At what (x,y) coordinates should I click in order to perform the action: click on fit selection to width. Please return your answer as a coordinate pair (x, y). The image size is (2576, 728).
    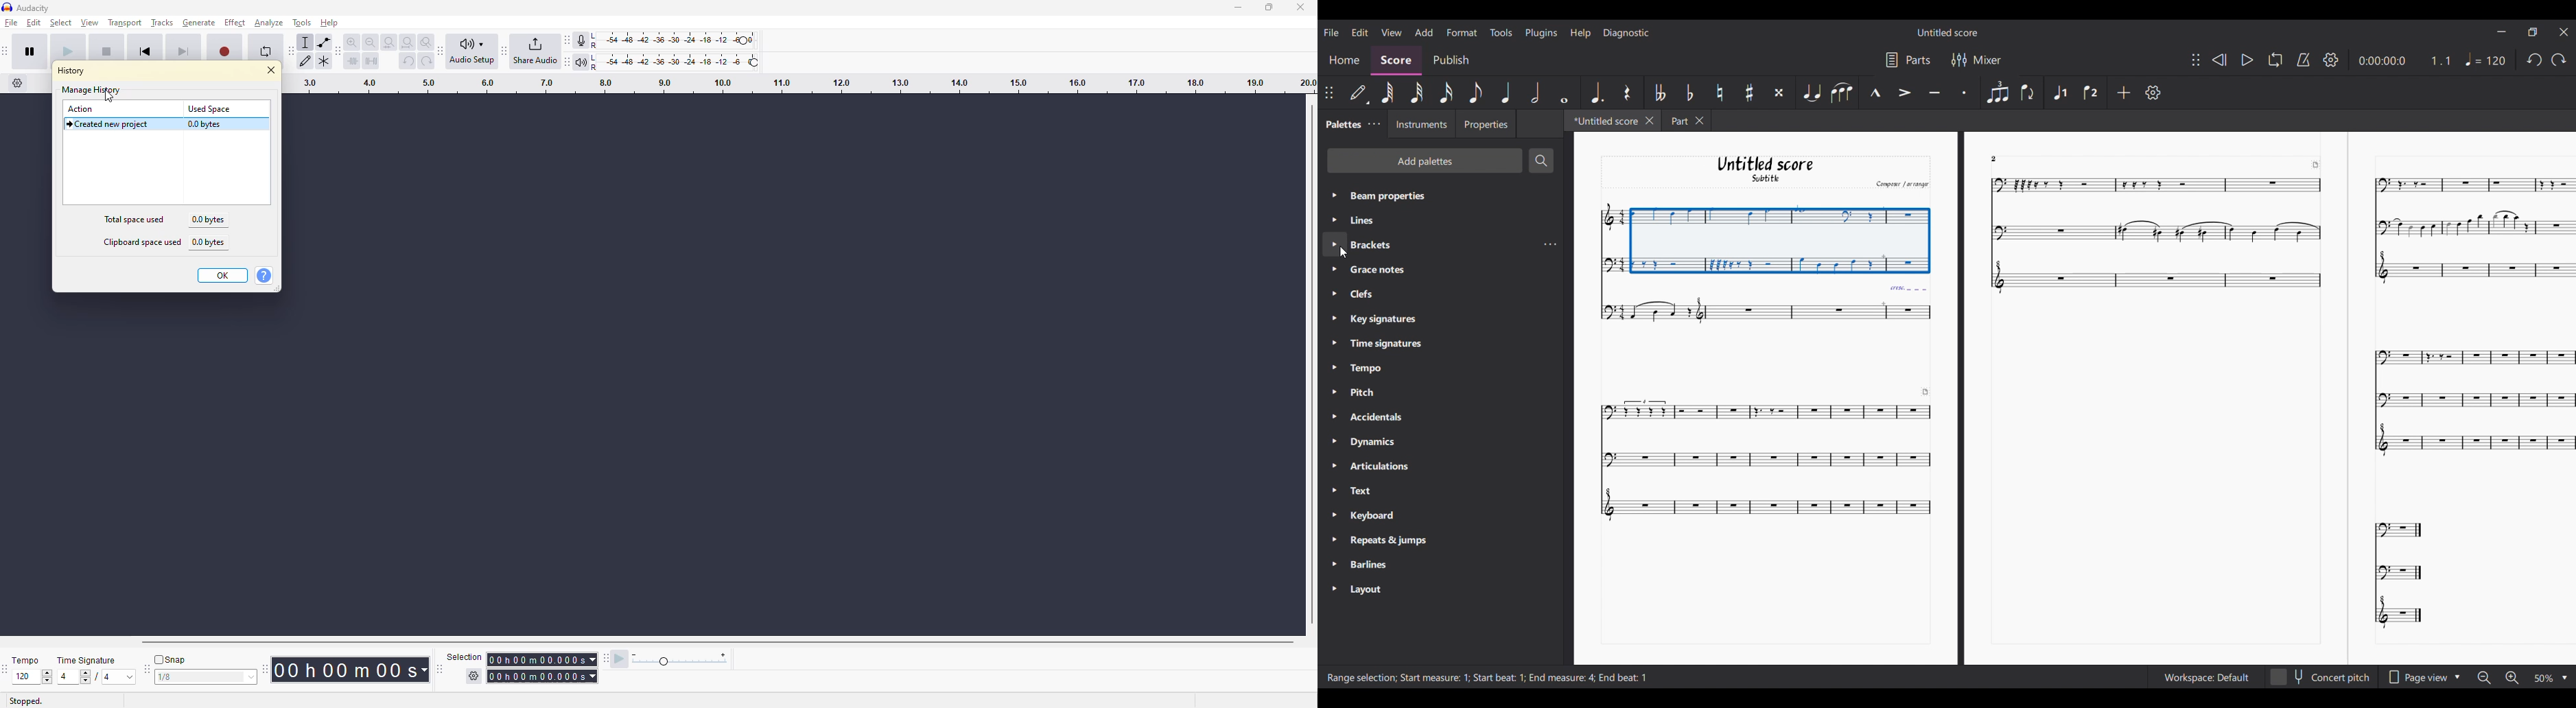
    Looking at the image, I should click on (390, 43).